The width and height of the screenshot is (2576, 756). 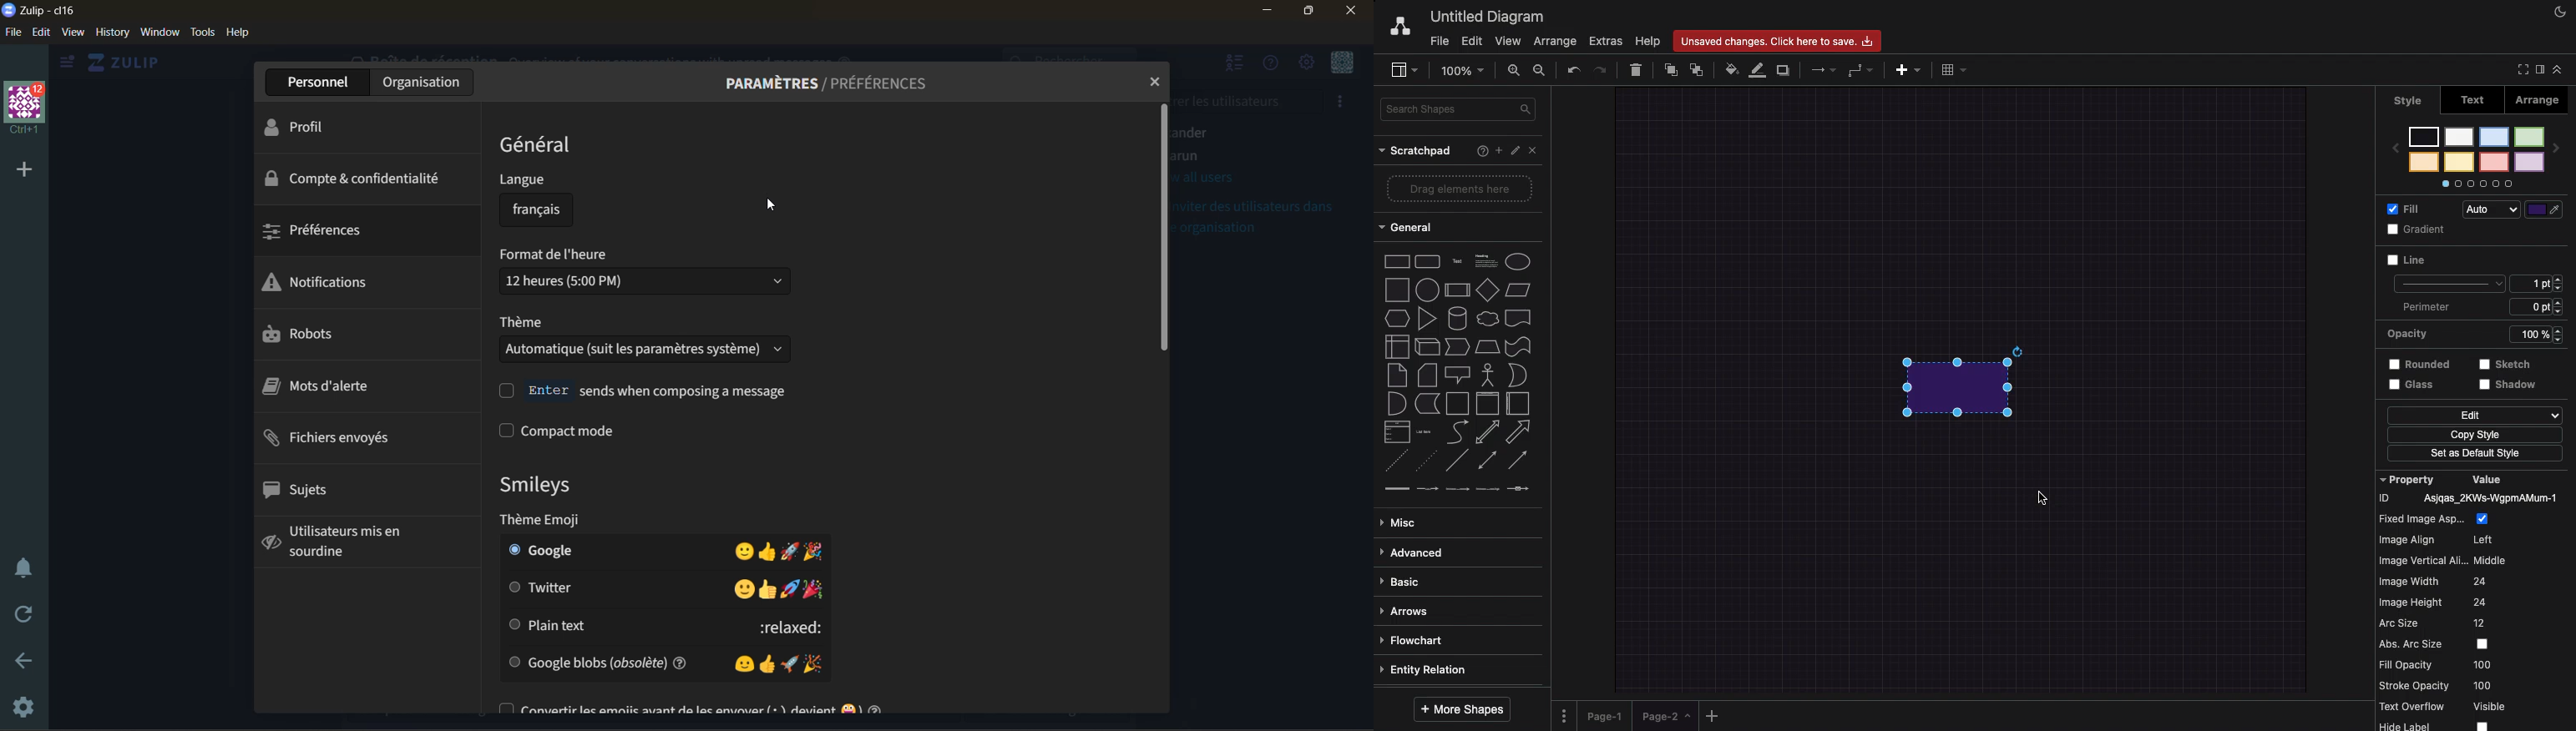 I want to click on Zoom out, so click(x=1541, y=71).